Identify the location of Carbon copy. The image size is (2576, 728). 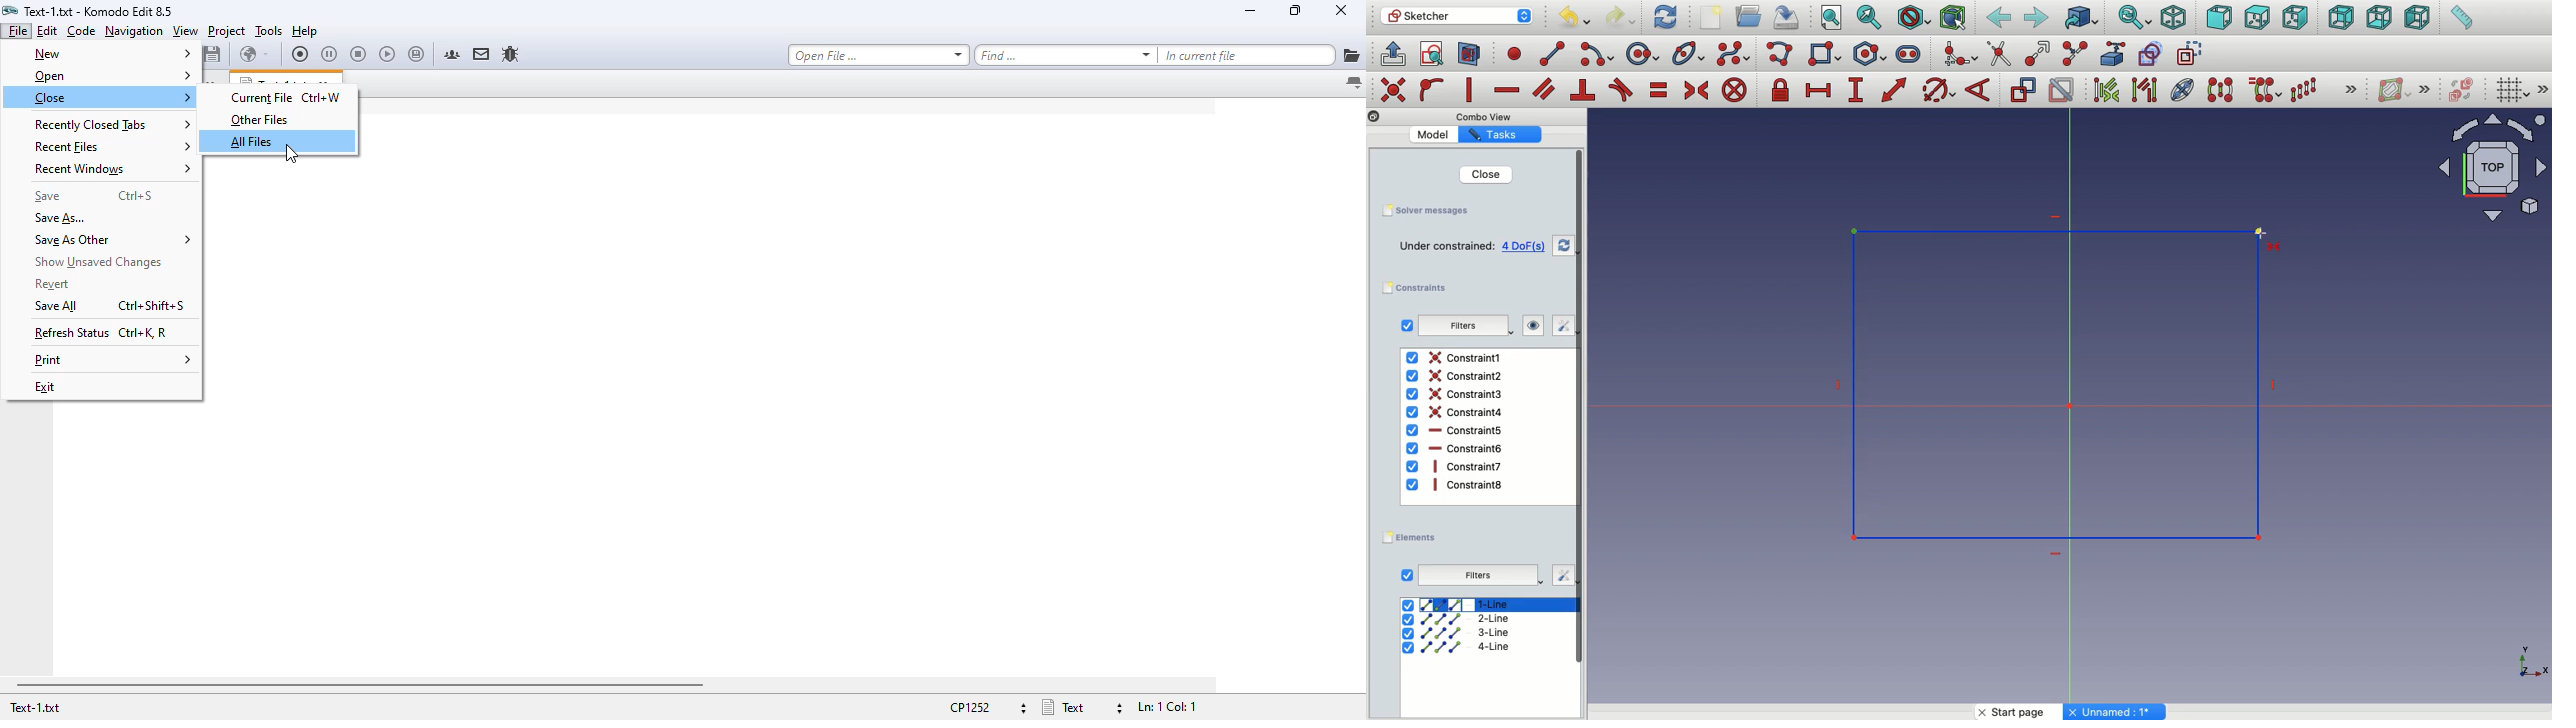
(2149, 54).